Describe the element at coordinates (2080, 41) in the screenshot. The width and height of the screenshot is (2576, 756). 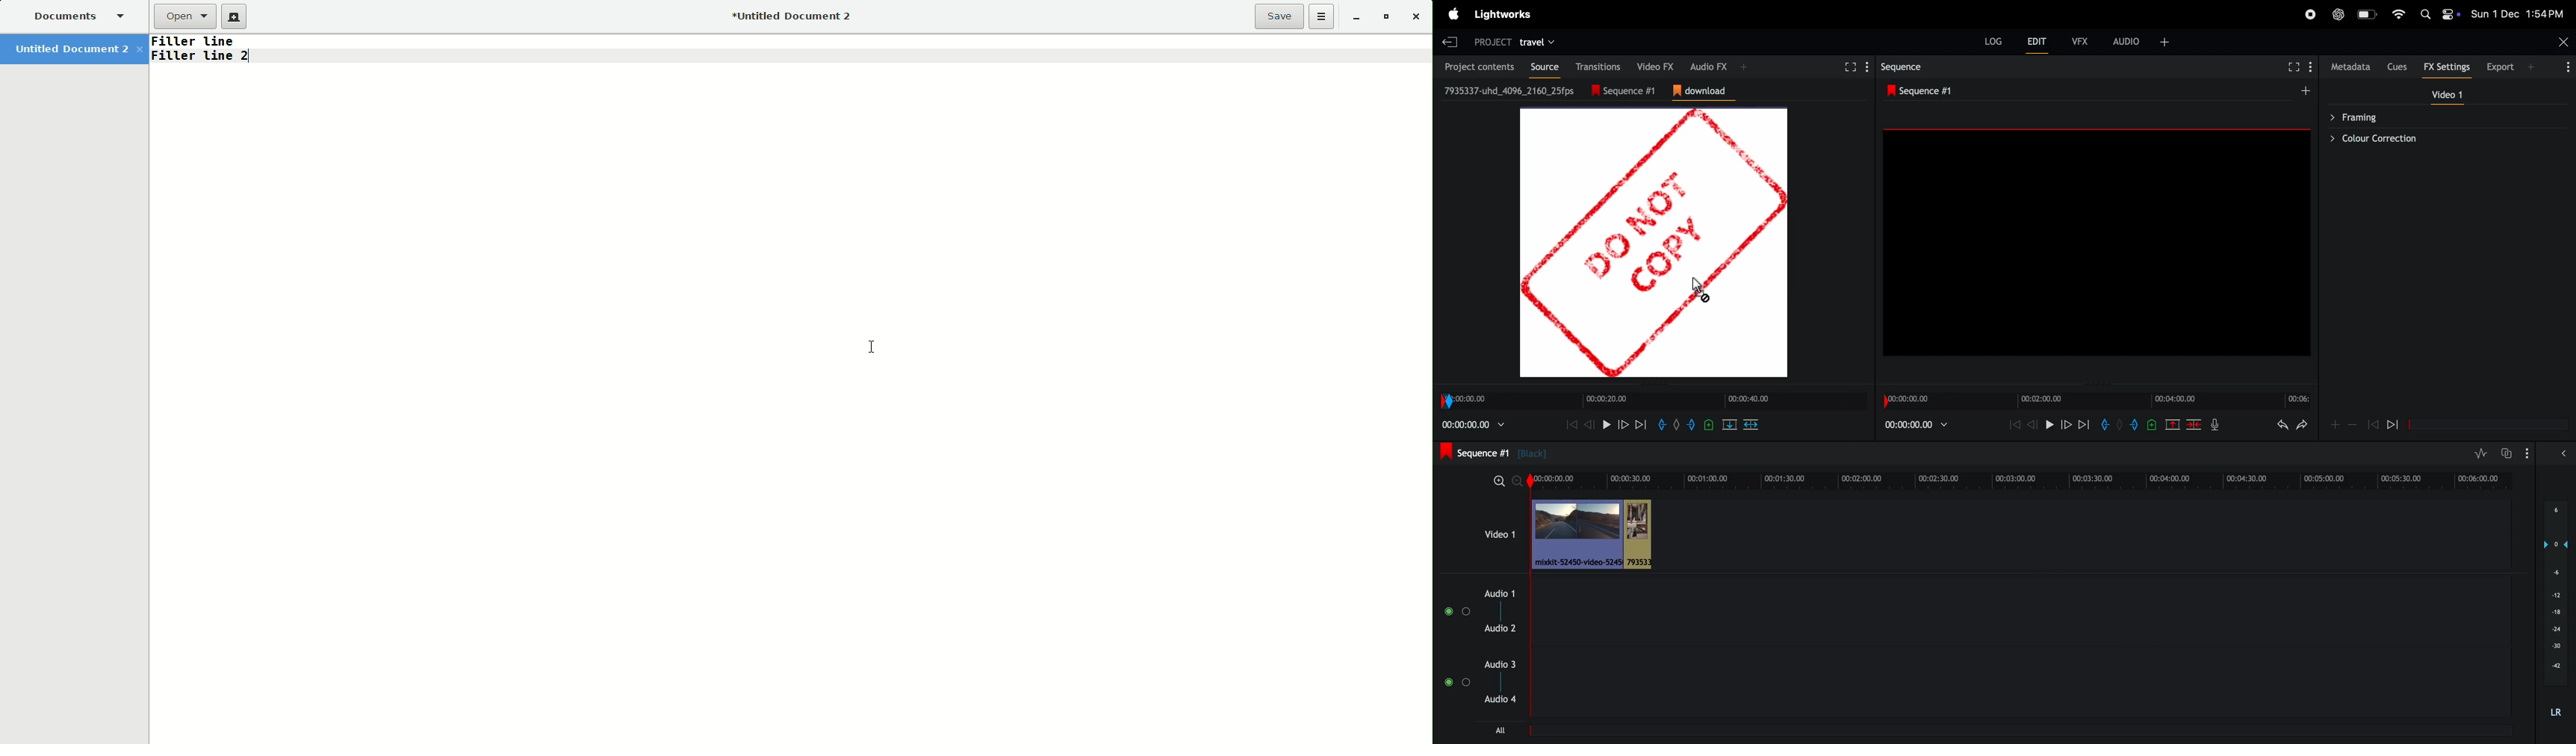
I see `vfx` at that location.